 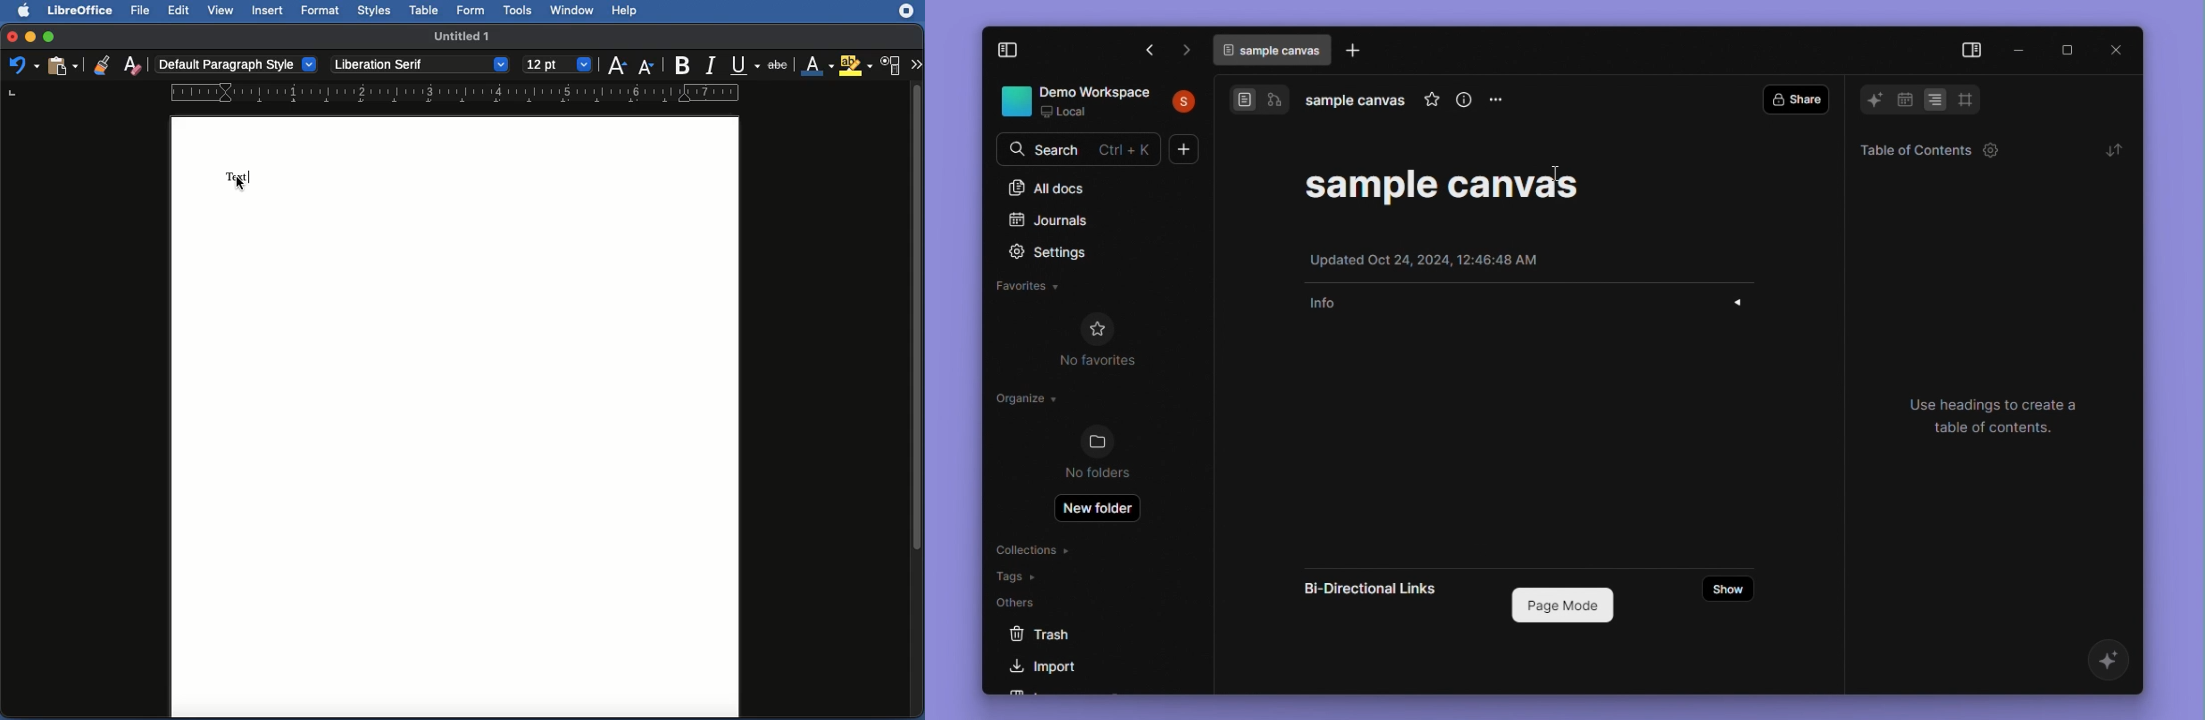 I want to click on Date and time of update, so click(x=1432, y=258).